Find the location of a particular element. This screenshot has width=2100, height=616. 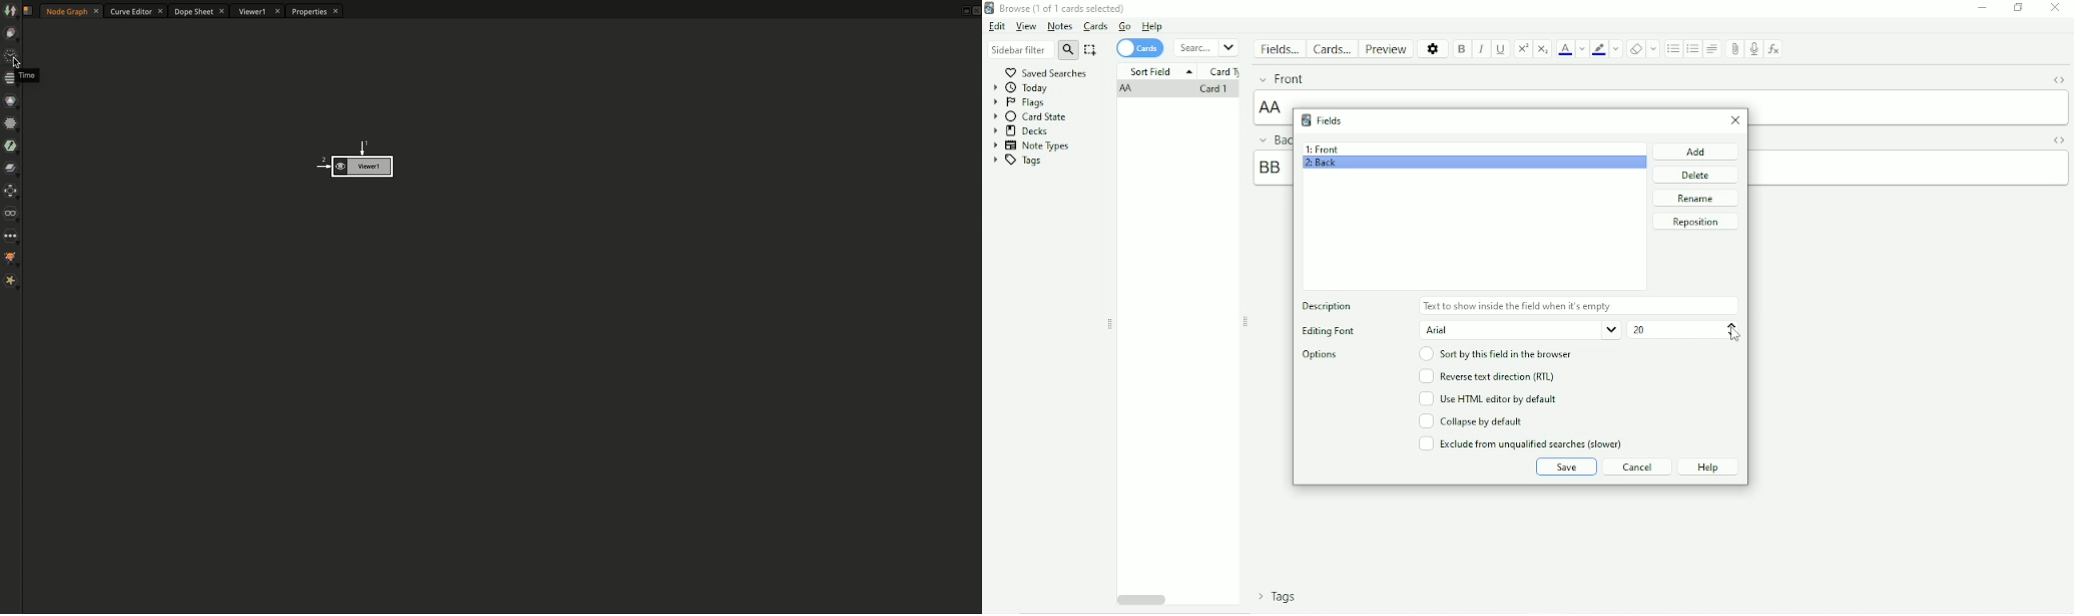

Bold is located at coordinates (1462, 50).